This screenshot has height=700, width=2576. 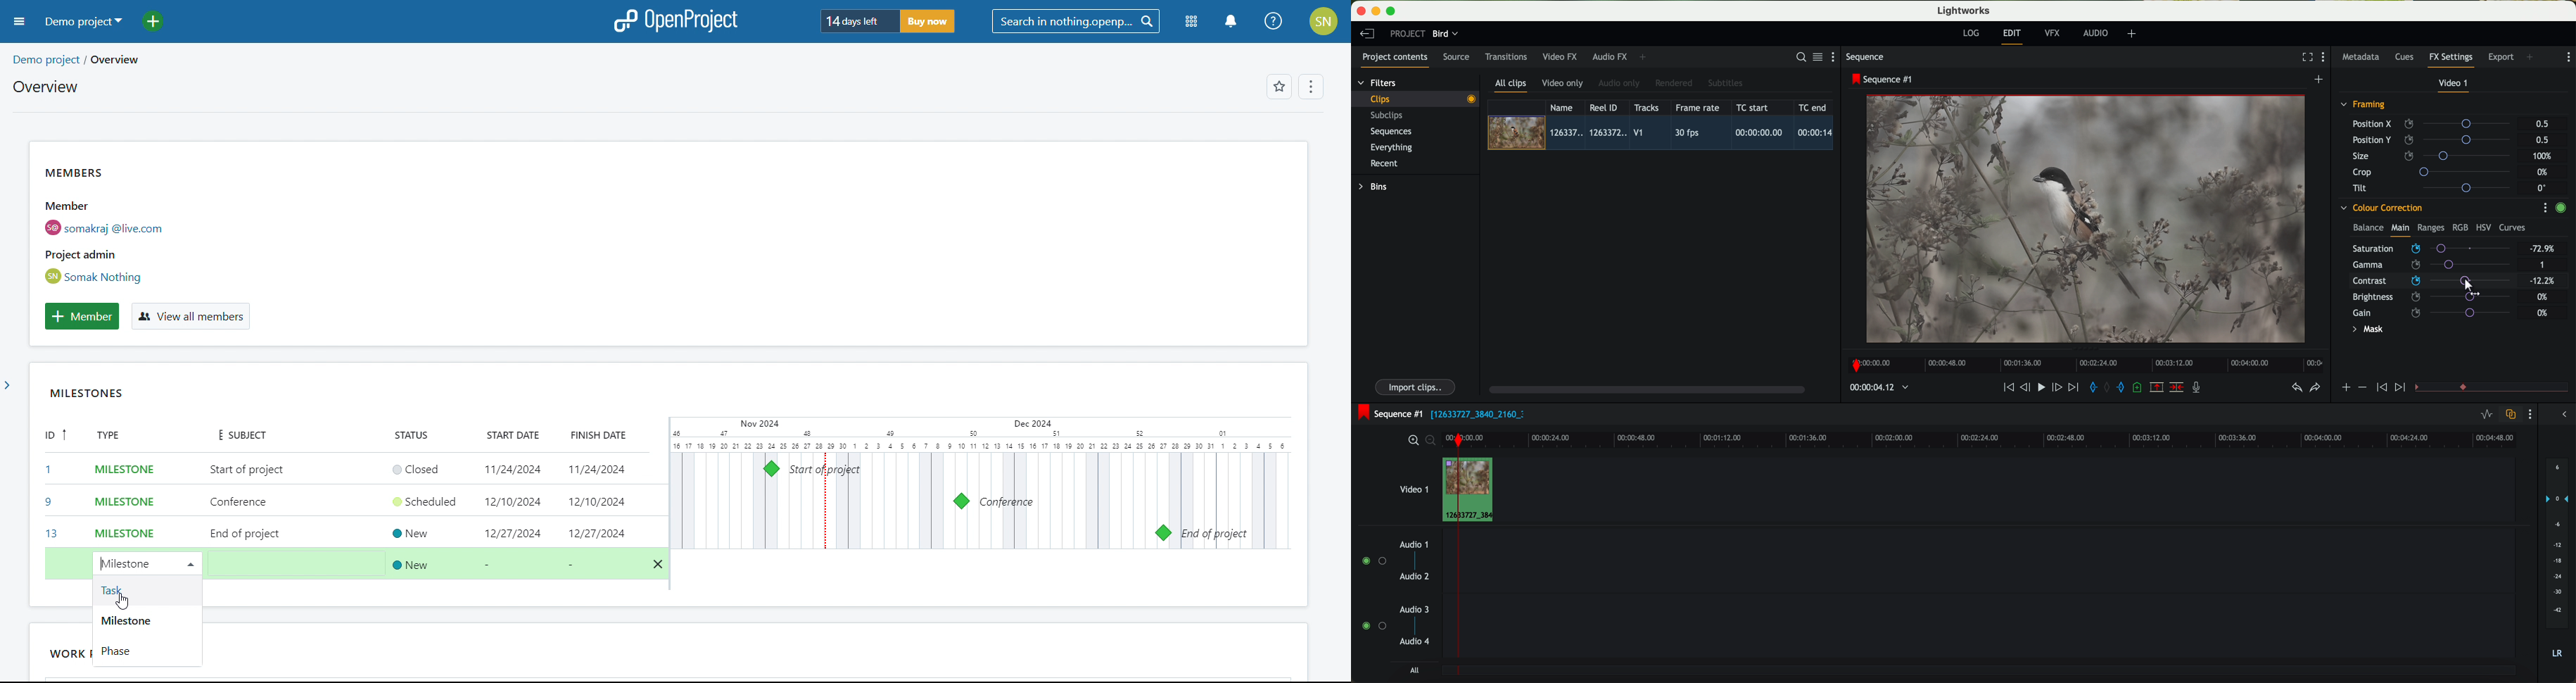 What do you see at coordinates (2543, 266) in the screenshot?
I see `1` at bounding box center [2543, 266].